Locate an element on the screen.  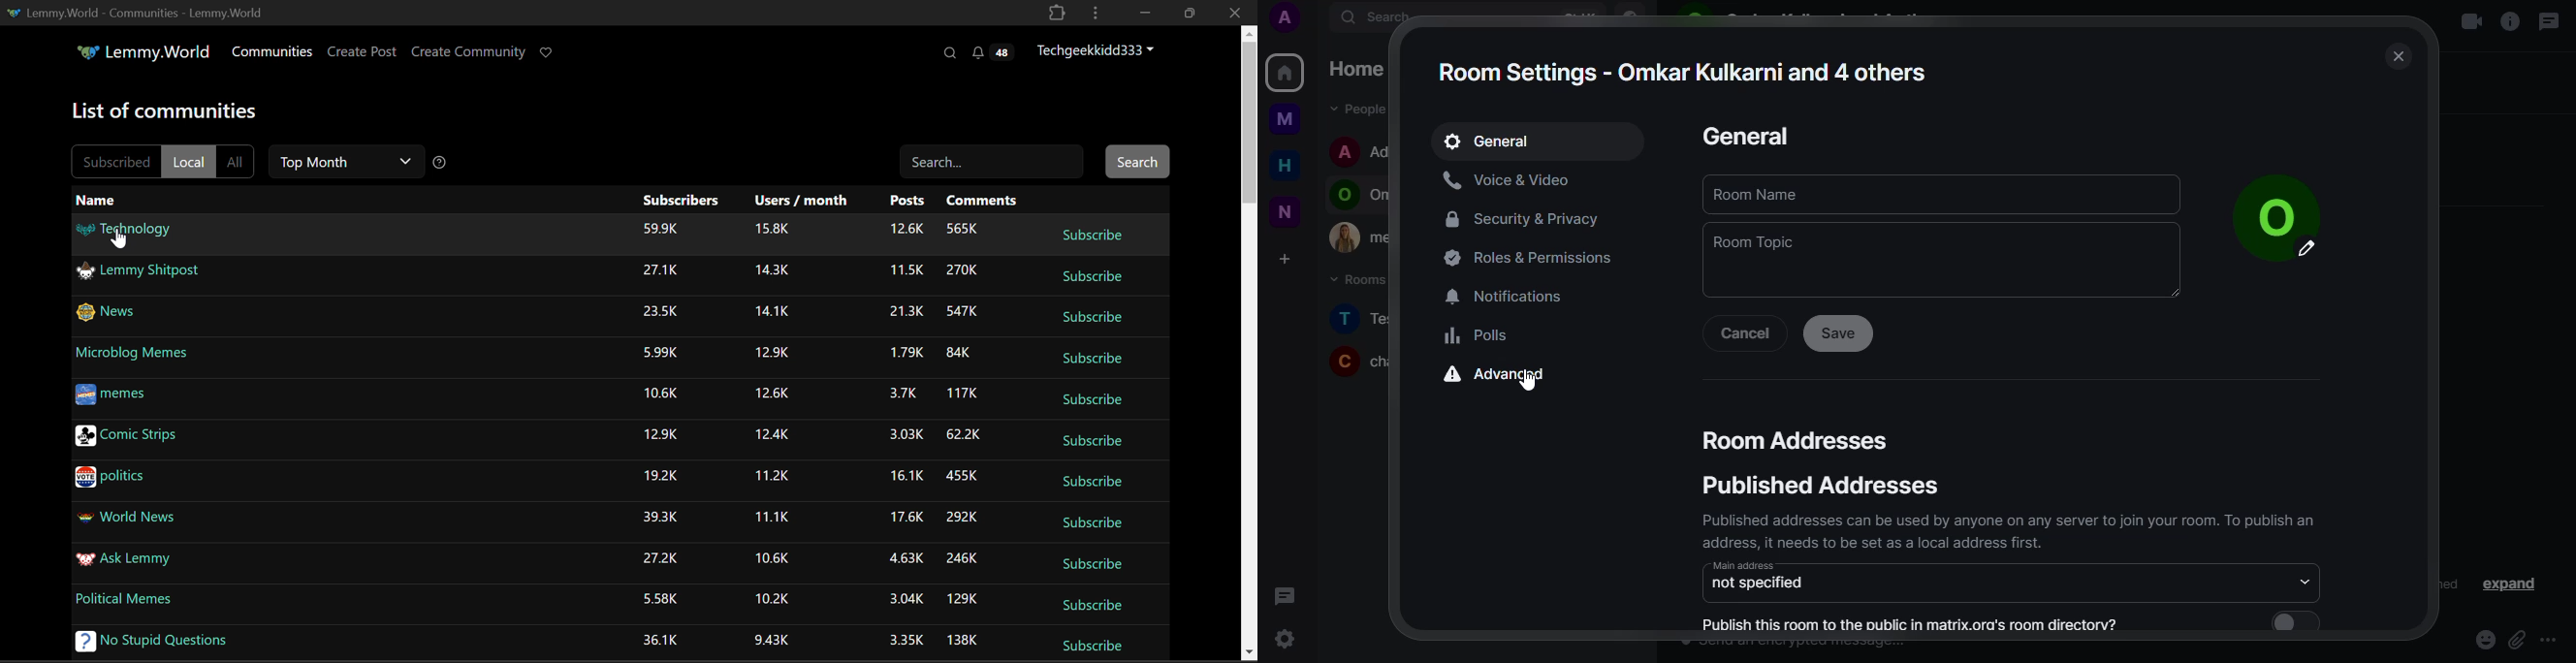
News is located at coordinates (106, 313).